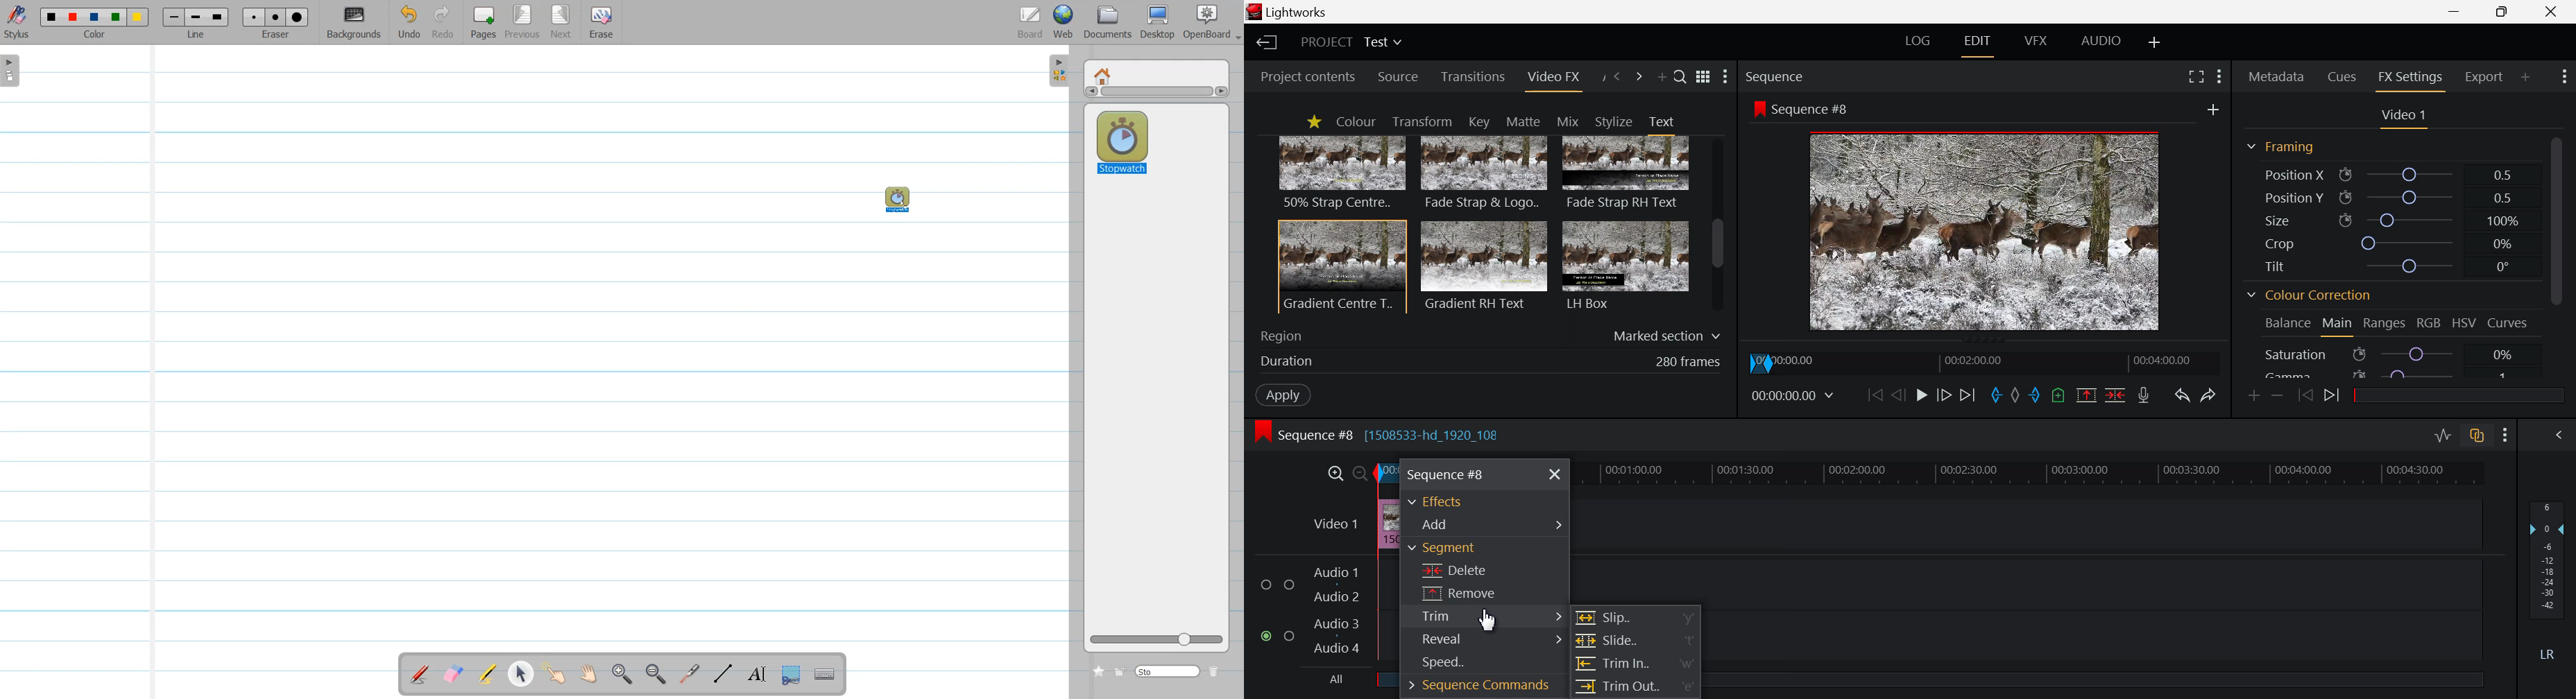 This screenshot has width=2576, height=700. What do you see at coordinates (1487, 361) in the screenshot?
I see `Duration` at bounding box center [1487, 361].